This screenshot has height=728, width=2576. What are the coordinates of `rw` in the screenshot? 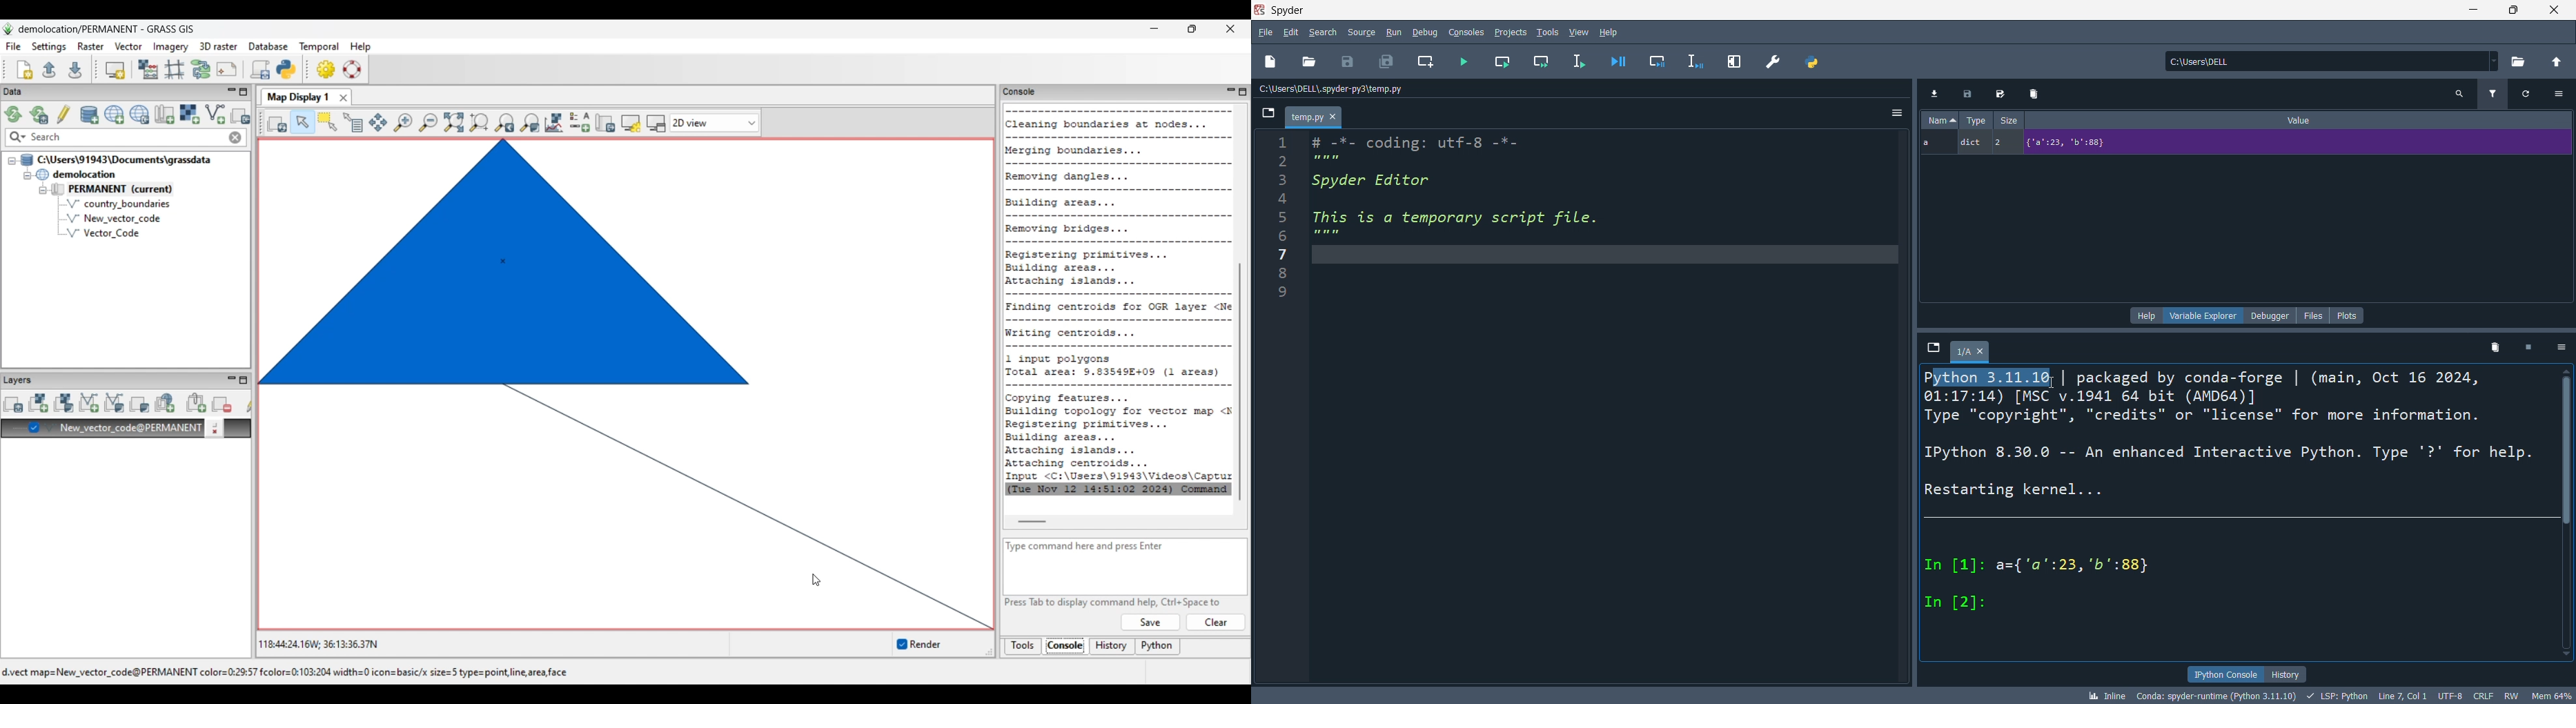 It's located at (2510, 695).